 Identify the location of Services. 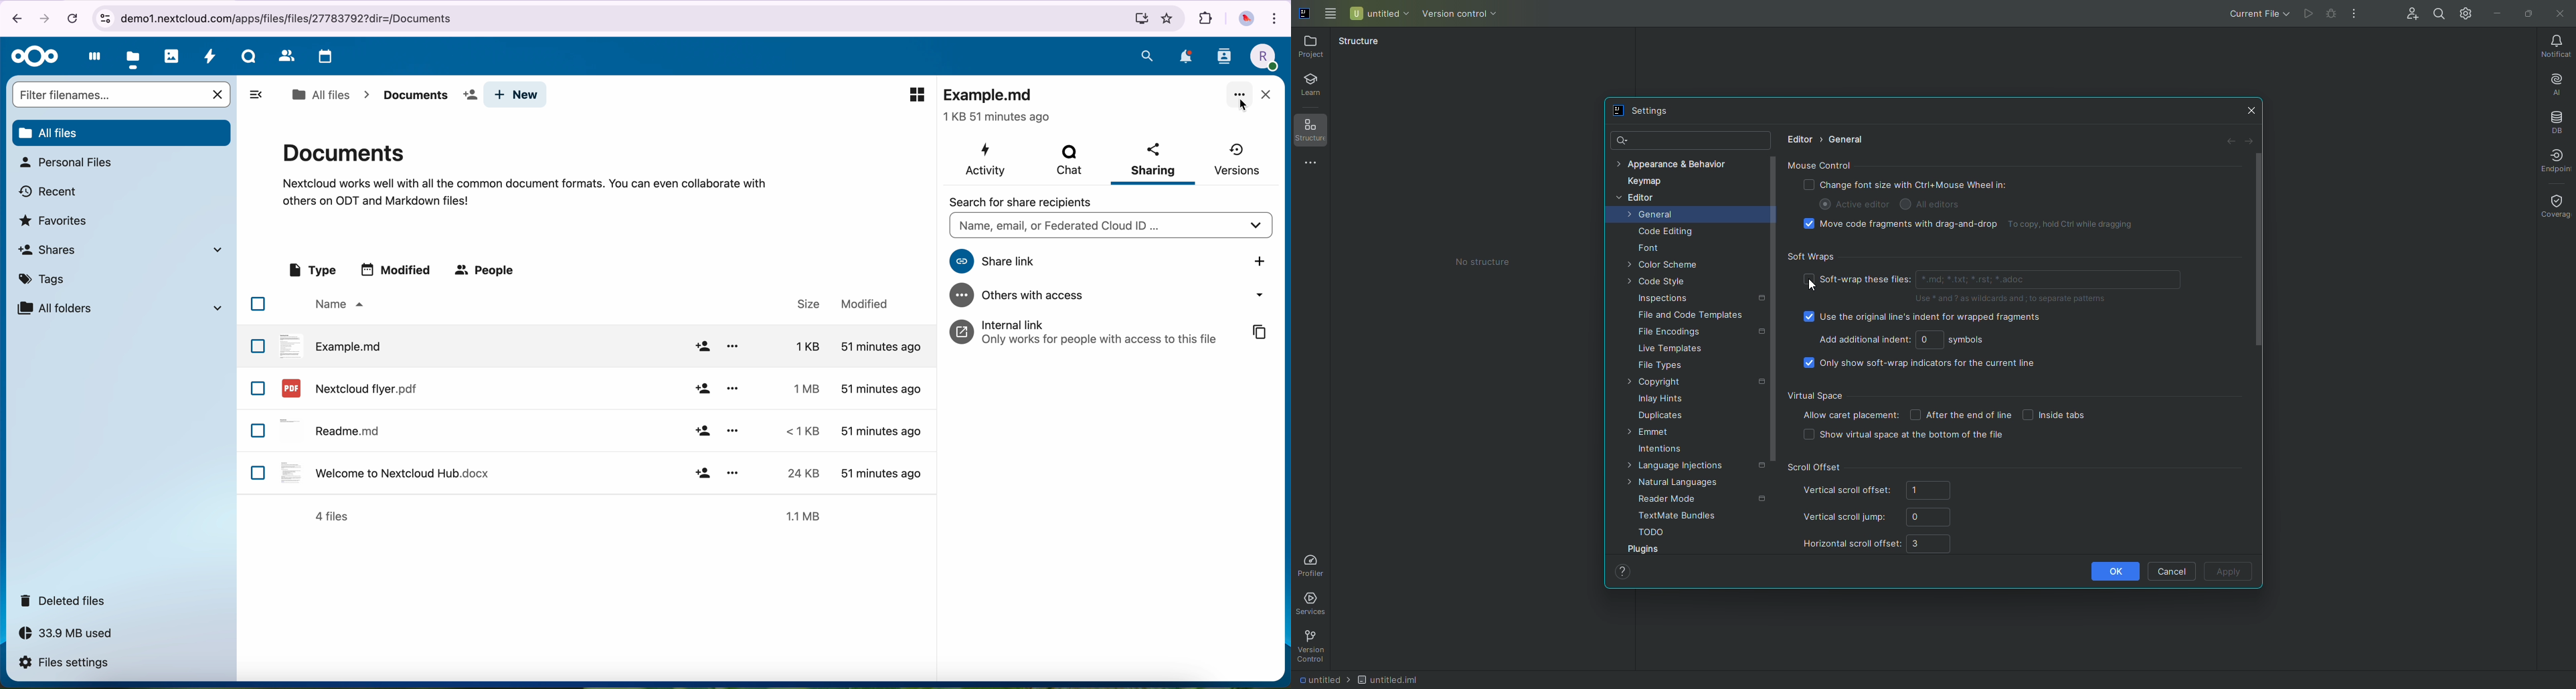
(1319, 603).